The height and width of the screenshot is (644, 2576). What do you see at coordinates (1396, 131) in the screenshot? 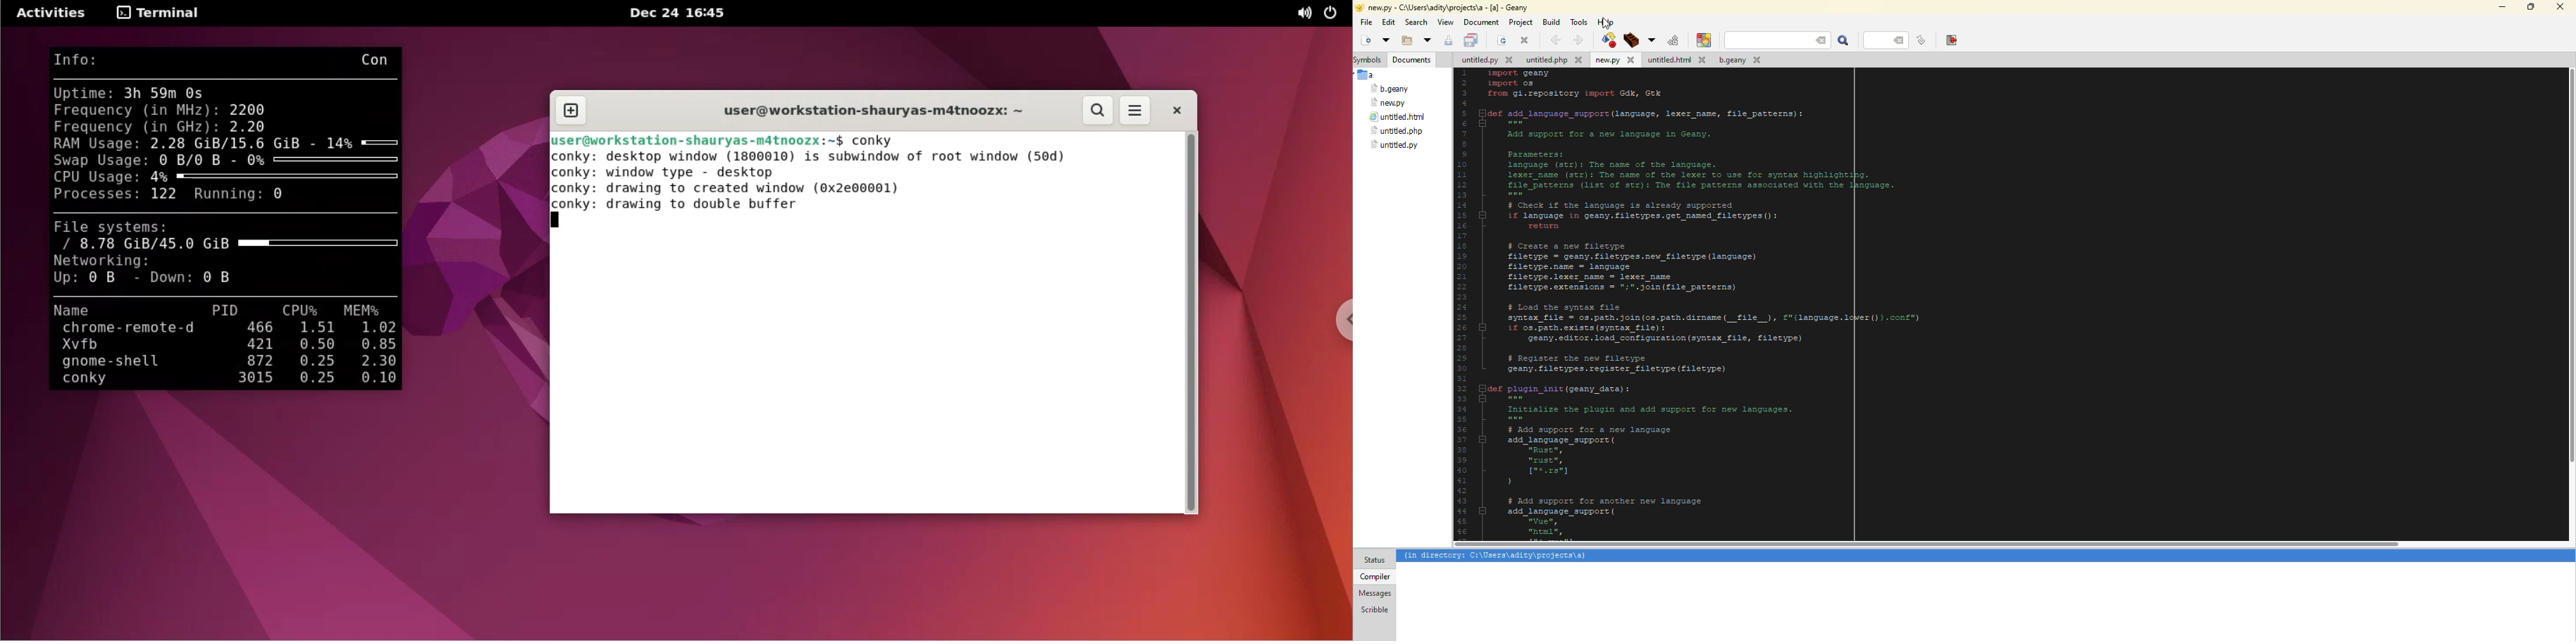
I see `file` at bounding box center [1396, 131].